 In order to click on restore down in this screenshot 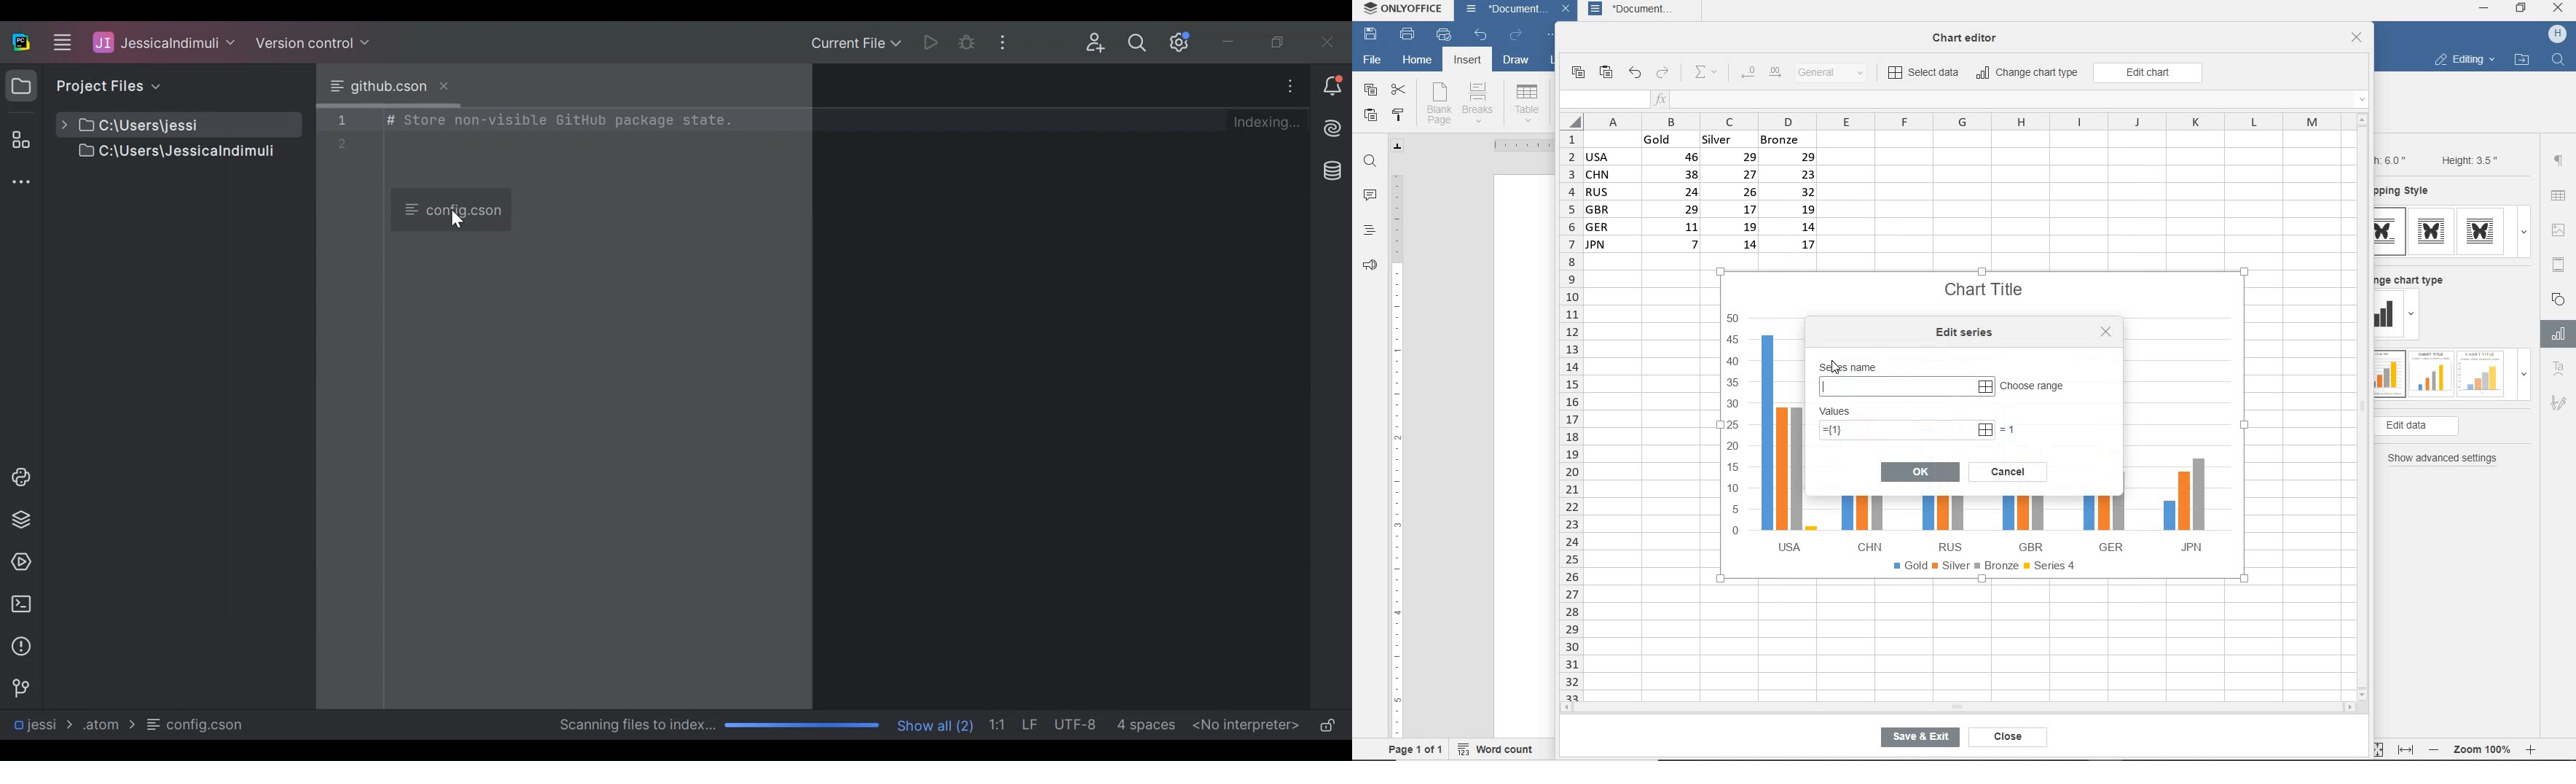, I will do `click(2521, 9)`.